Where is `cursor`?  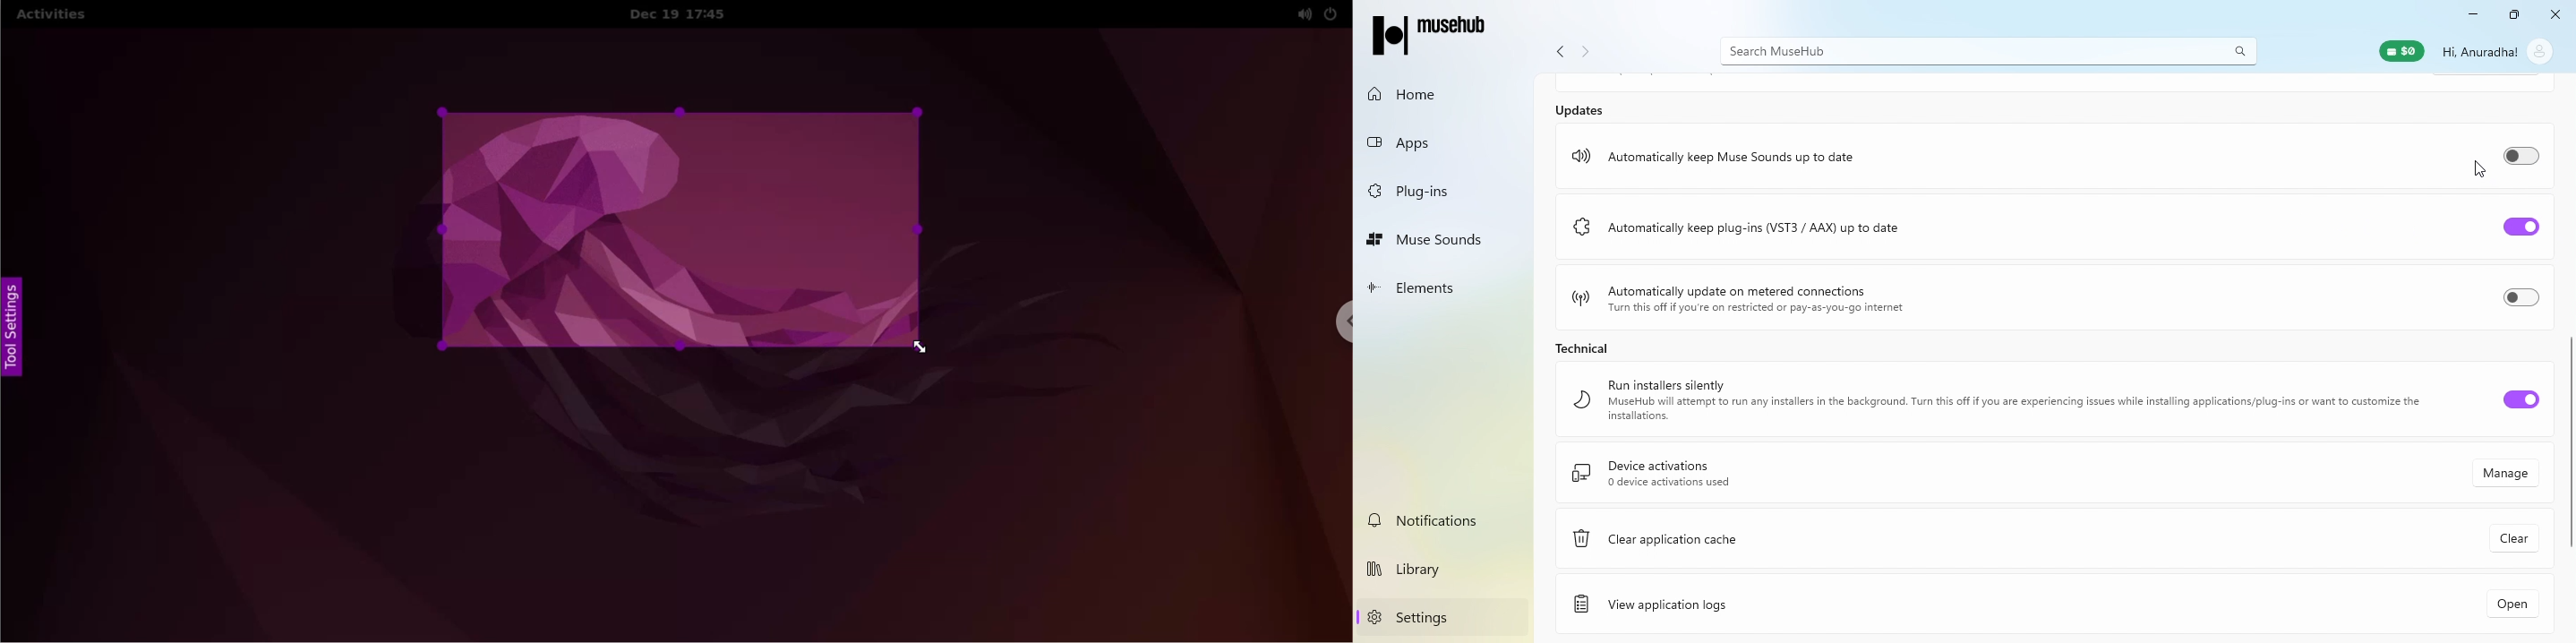 cursor is located at coordinates (2477, 169).